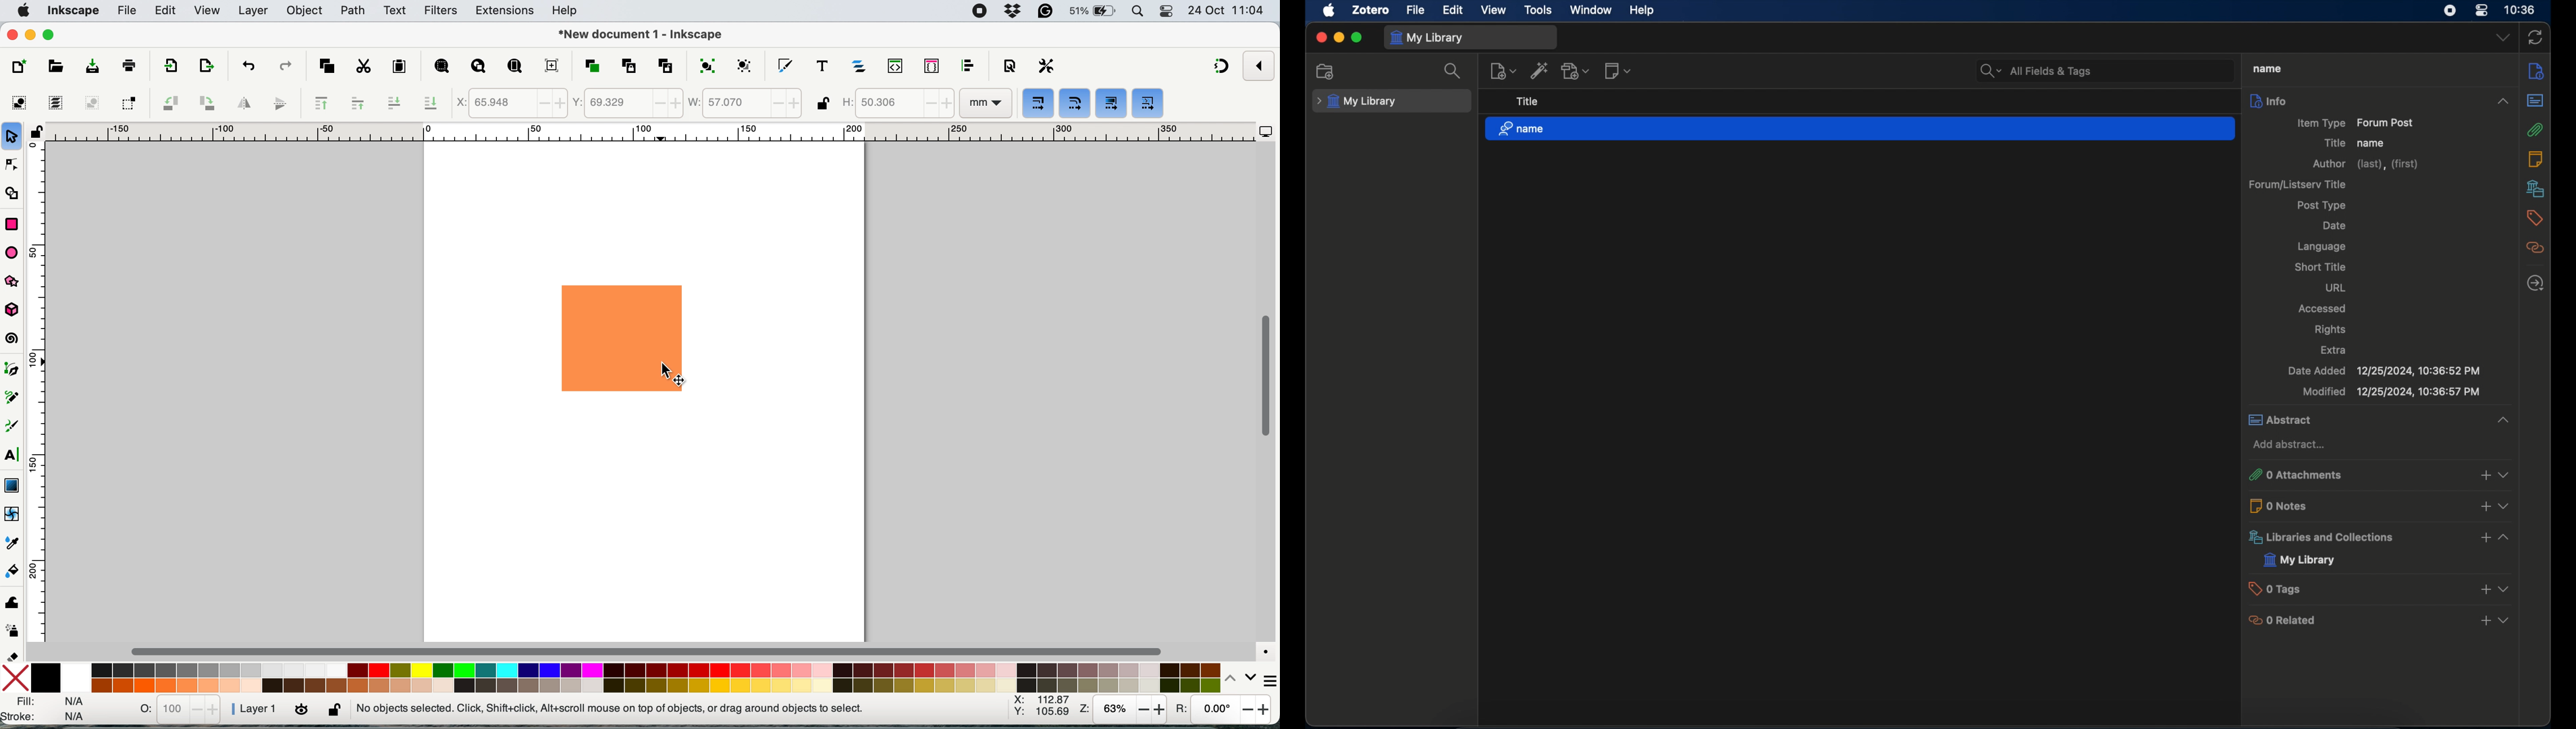  What do you see at coordinates (1223, 67) in the screenshot?
I see `snapping` at bounding box center [1223, 67].